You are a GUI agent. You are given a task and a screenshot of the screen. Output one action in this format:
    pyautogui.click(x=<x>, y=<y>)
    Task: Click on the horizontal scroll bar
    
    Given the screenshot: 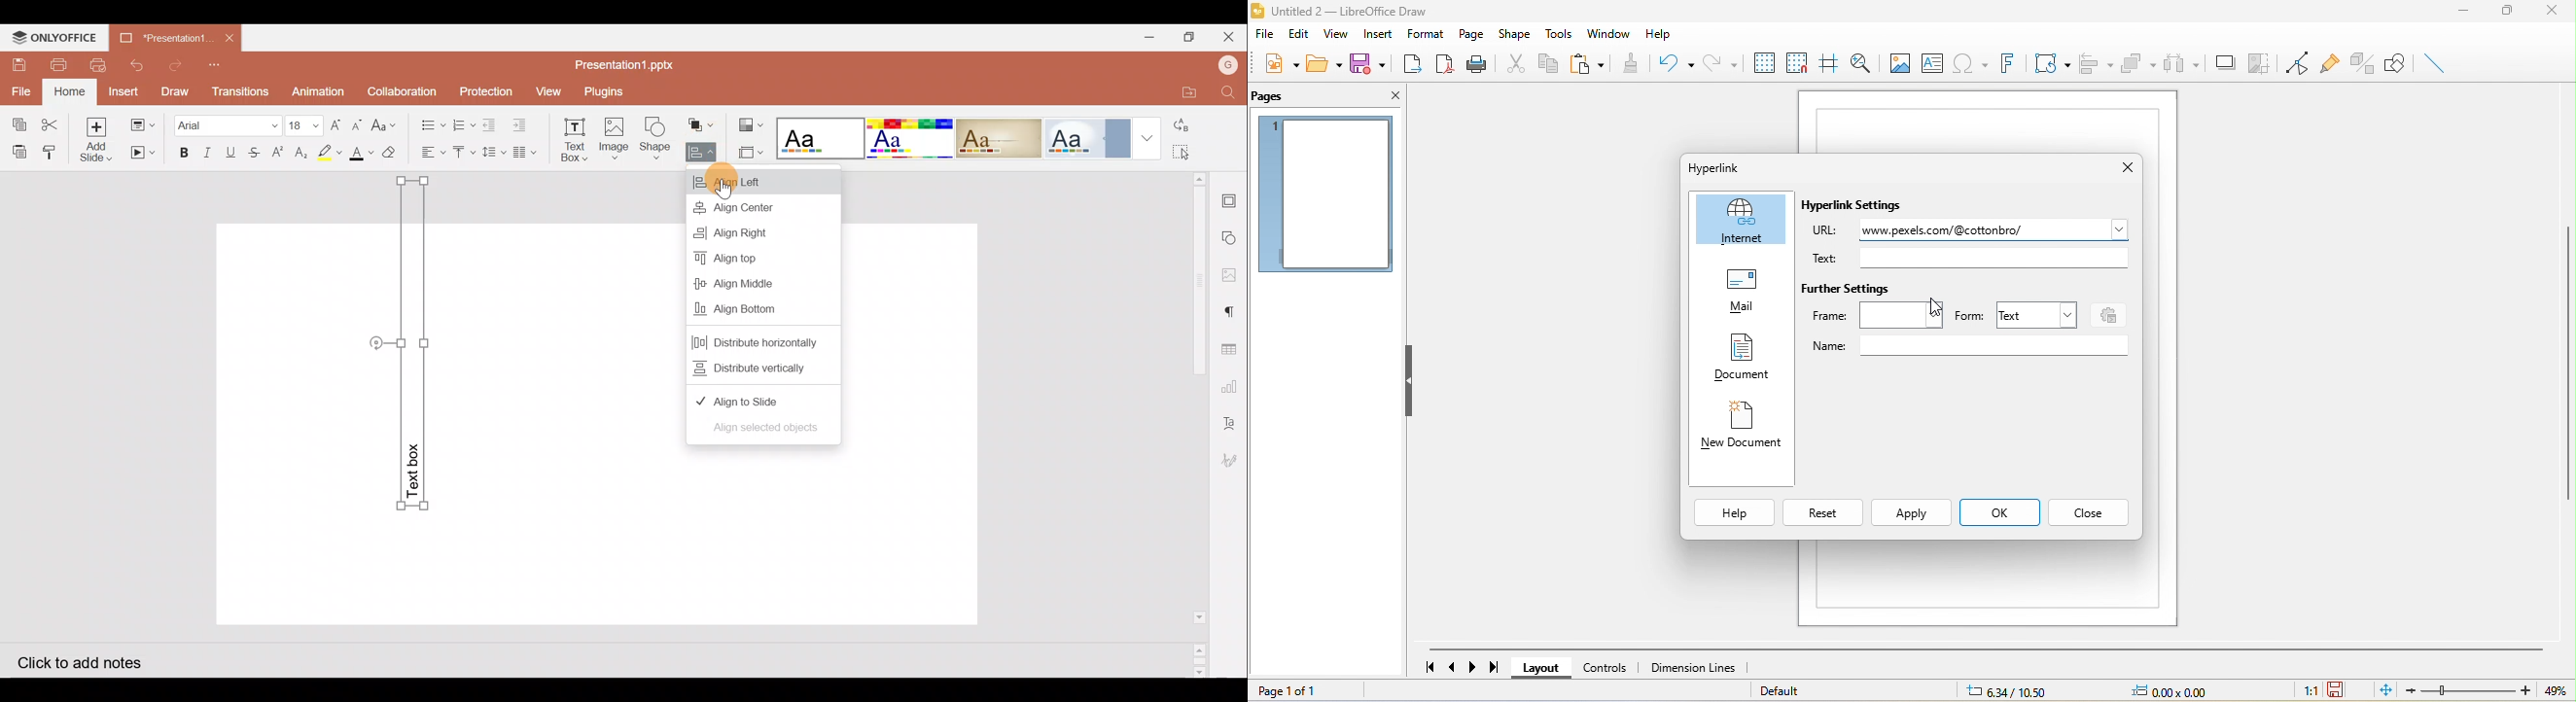 What is the action you would take?
    pyautogui.click(x=1991, y=649)
    